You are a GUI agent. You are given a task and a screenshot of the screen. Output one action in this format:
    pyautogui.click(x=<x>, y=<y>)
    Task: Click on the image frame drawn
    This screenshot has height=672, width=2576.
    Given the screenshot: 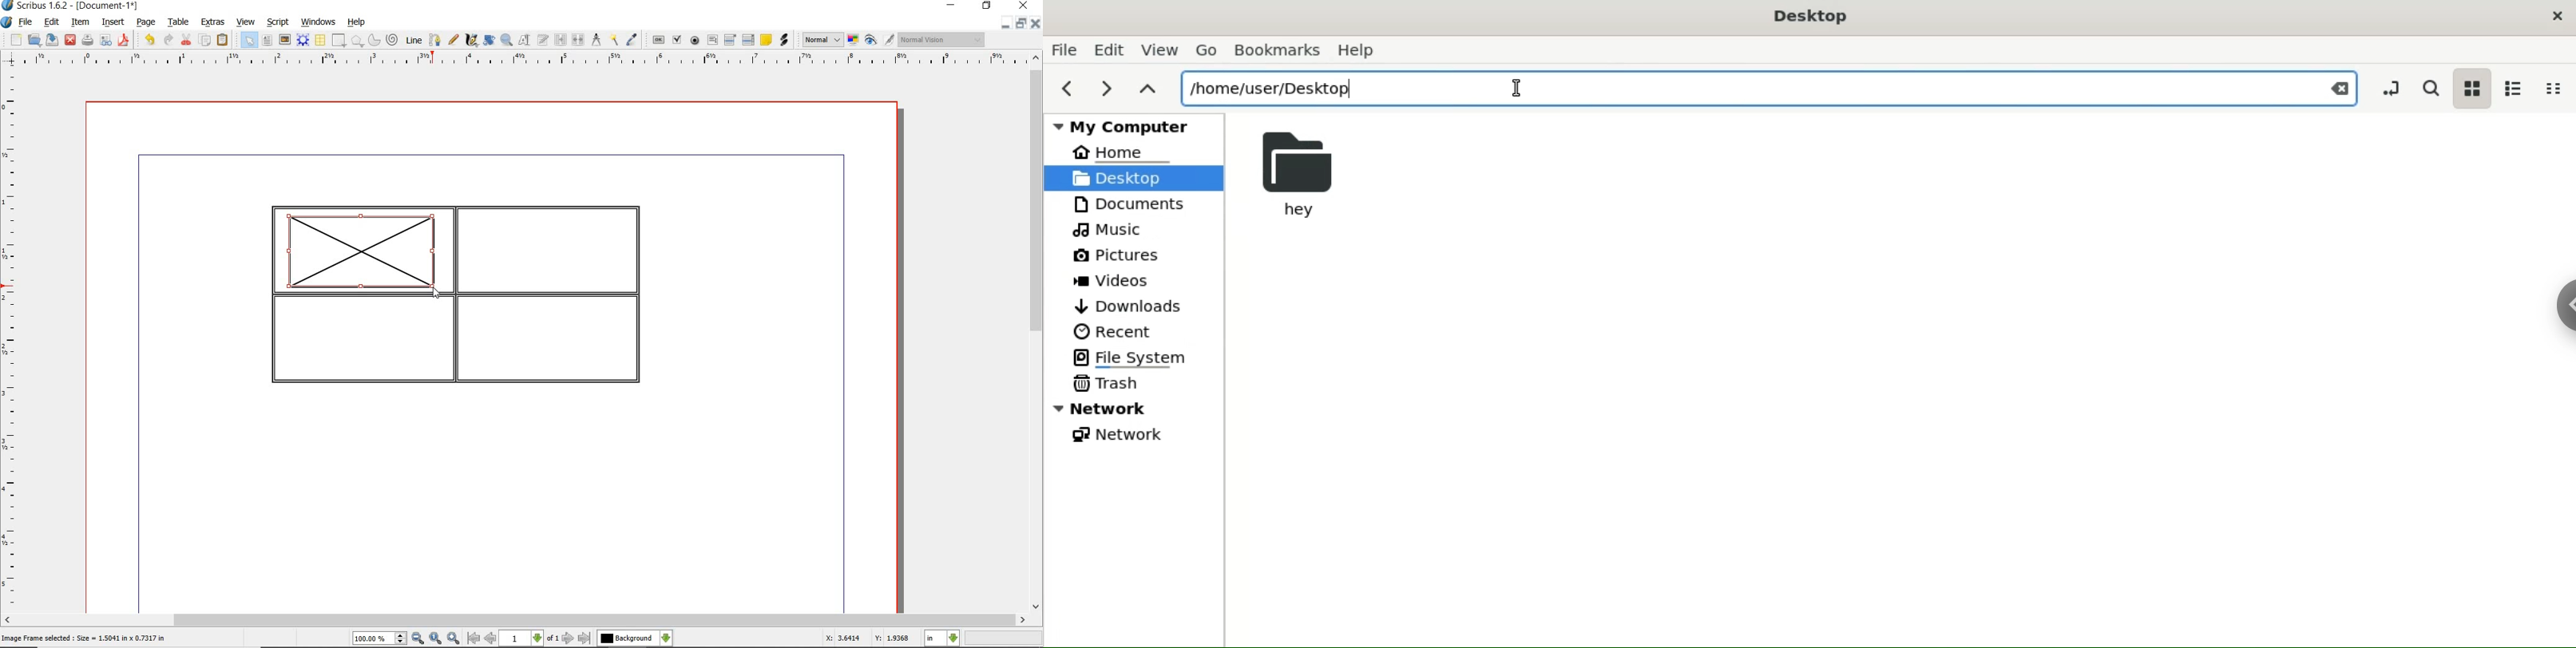 What is the action you would take?
    pyautogui.click(x=365, y=252)
    